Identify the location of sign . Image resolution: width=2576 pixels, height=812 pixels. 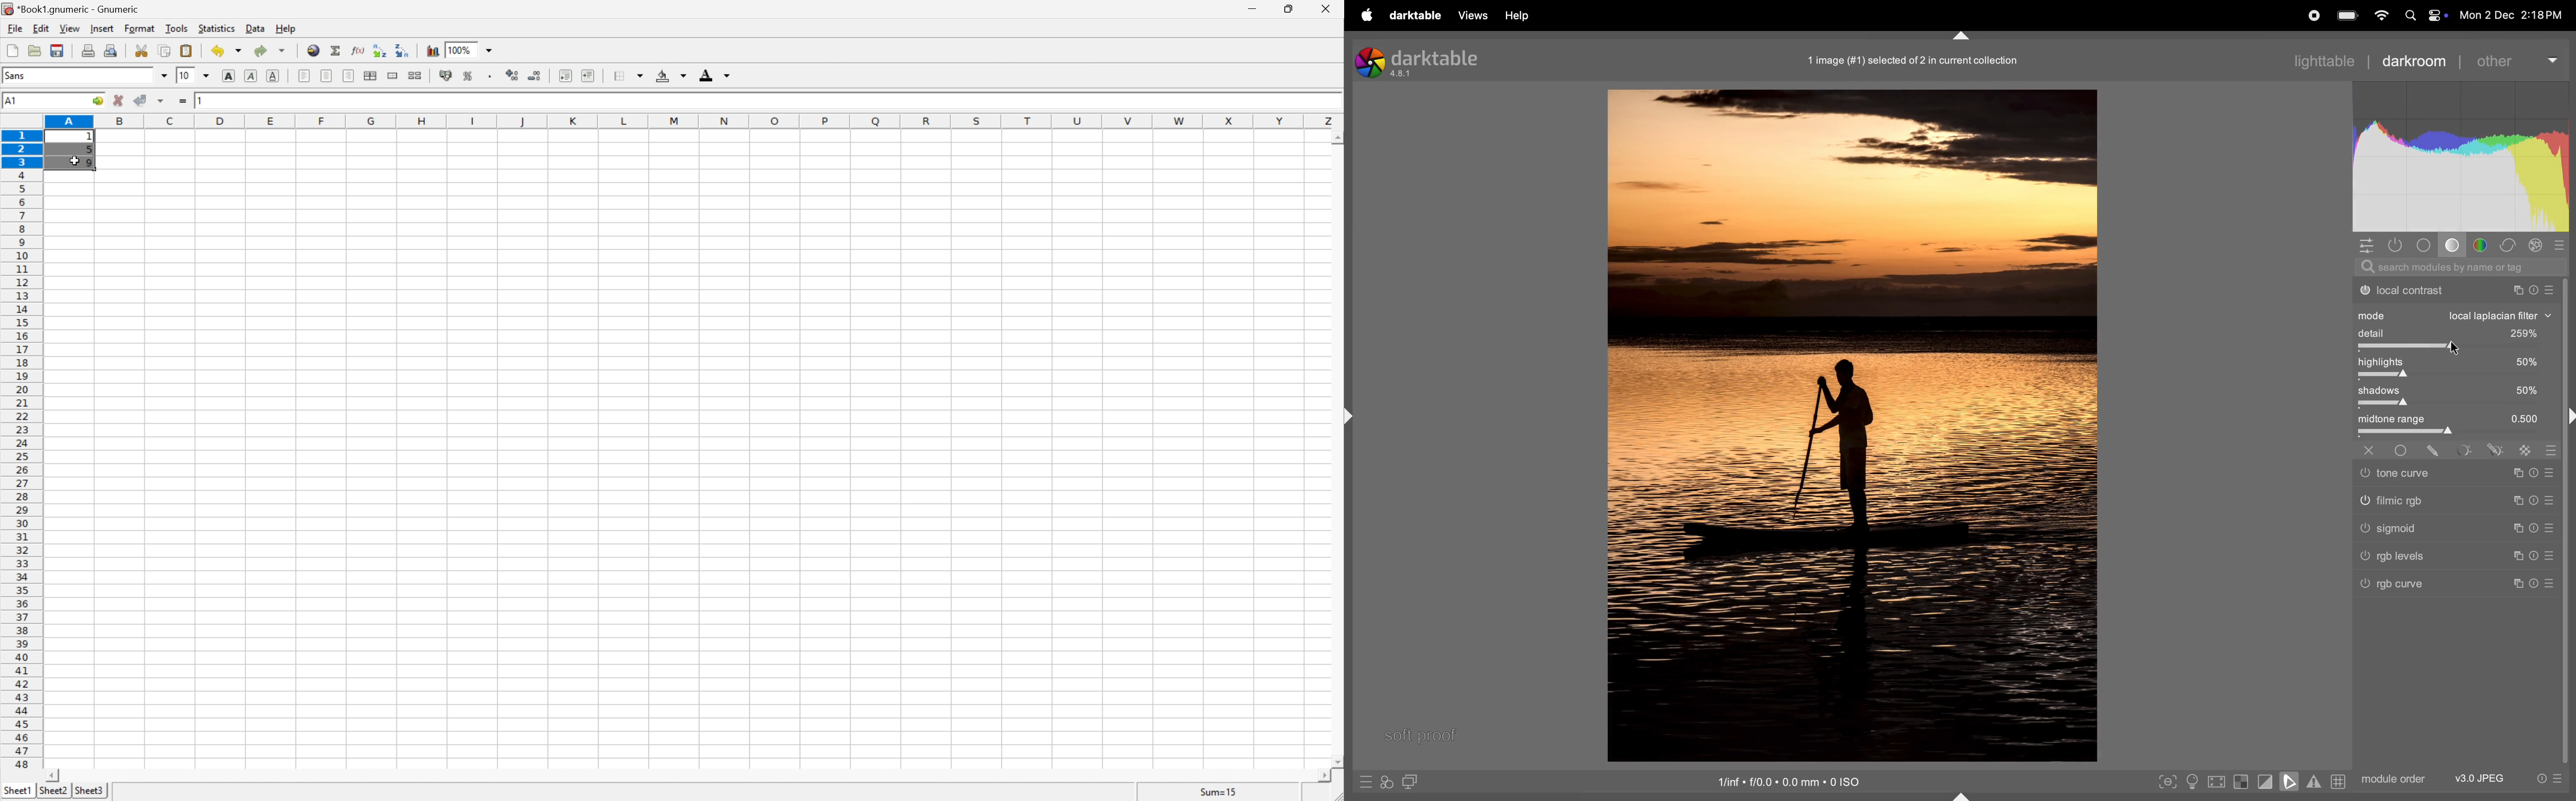
(2517, 583).